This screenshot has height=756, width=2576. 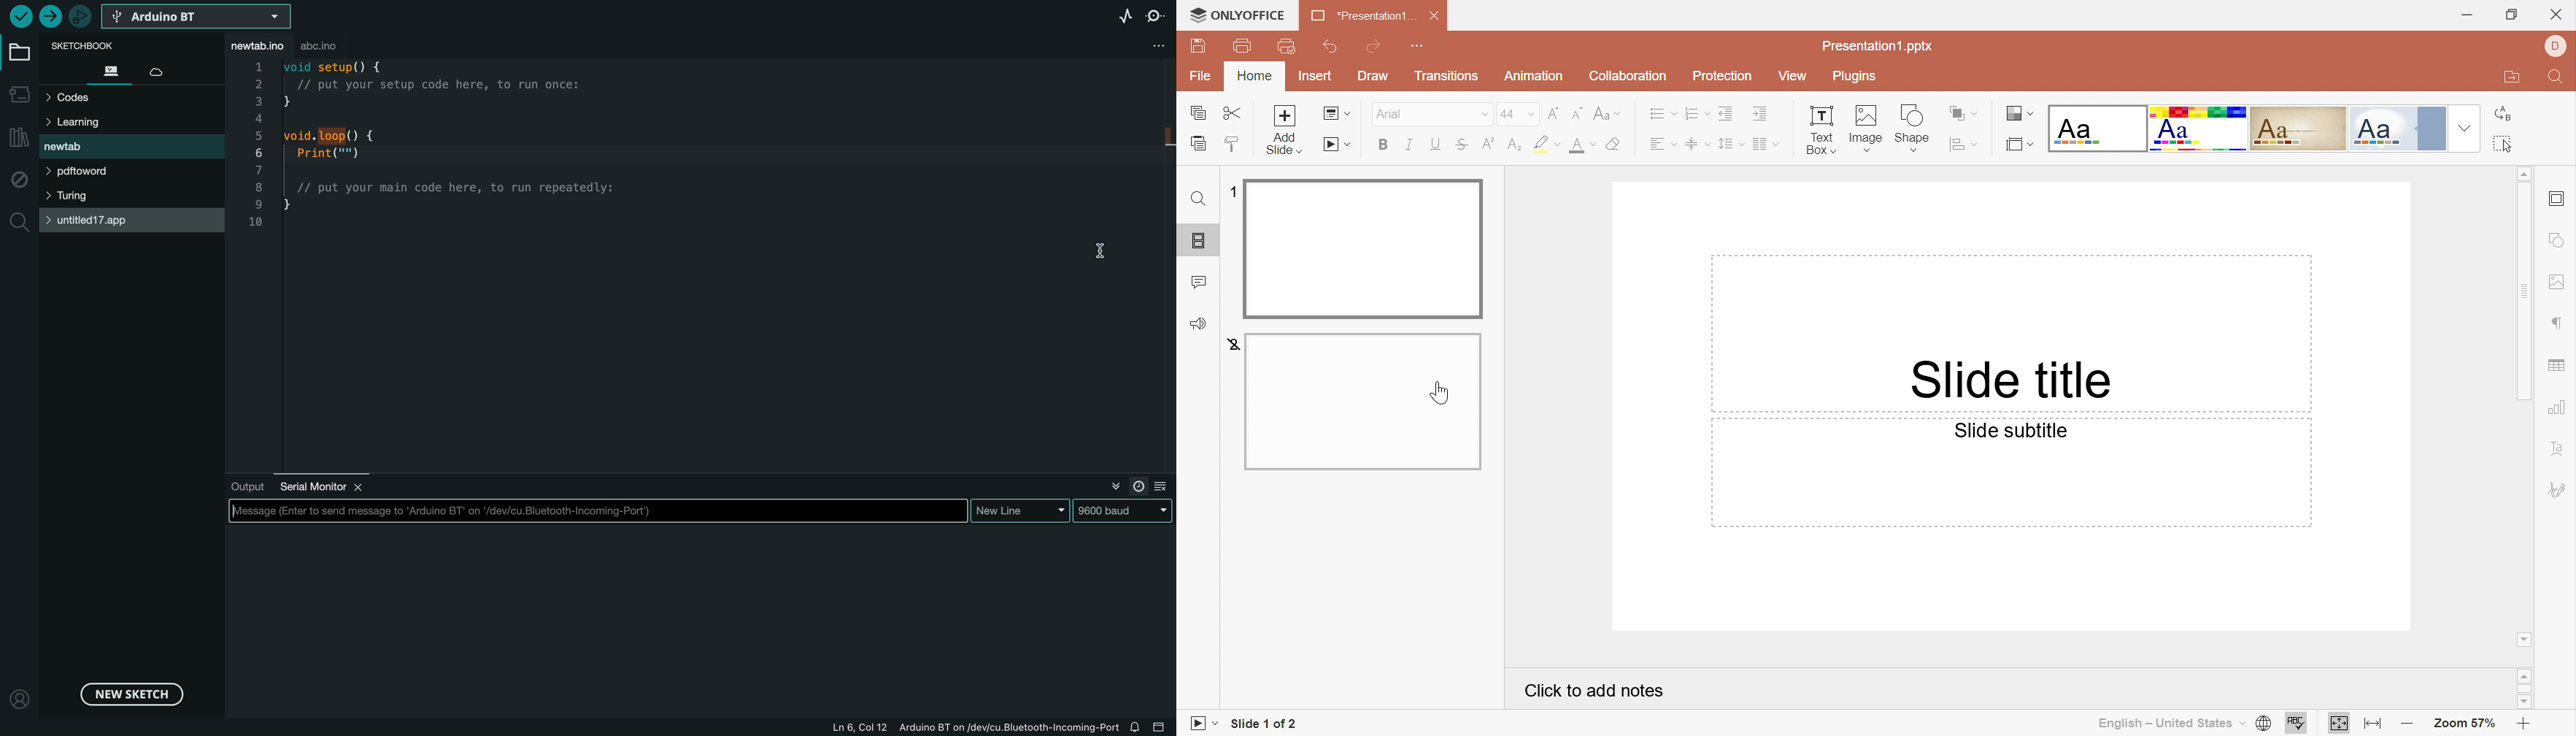 What do you see at coordinates (2523, 689) in the screenshot?
I see `Scroll bar` at bounding box center [2523, 689].